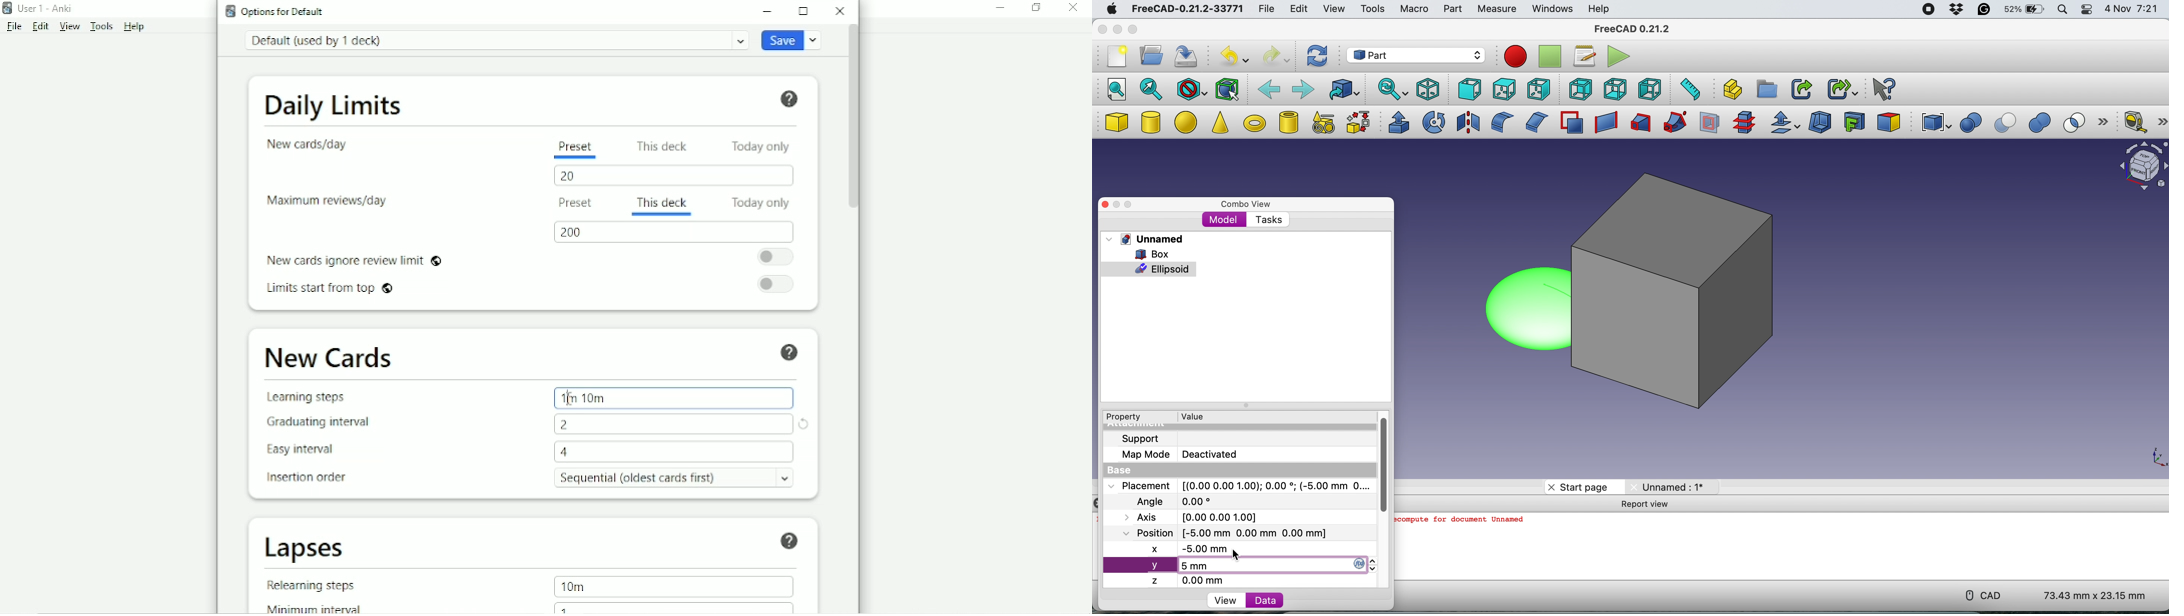 Image resolution: width=2184 pixels, height=616 pixels. Describe the element at coordinates (854, 125) in the screenshot. I see `Vertical scrollbar` at that location.